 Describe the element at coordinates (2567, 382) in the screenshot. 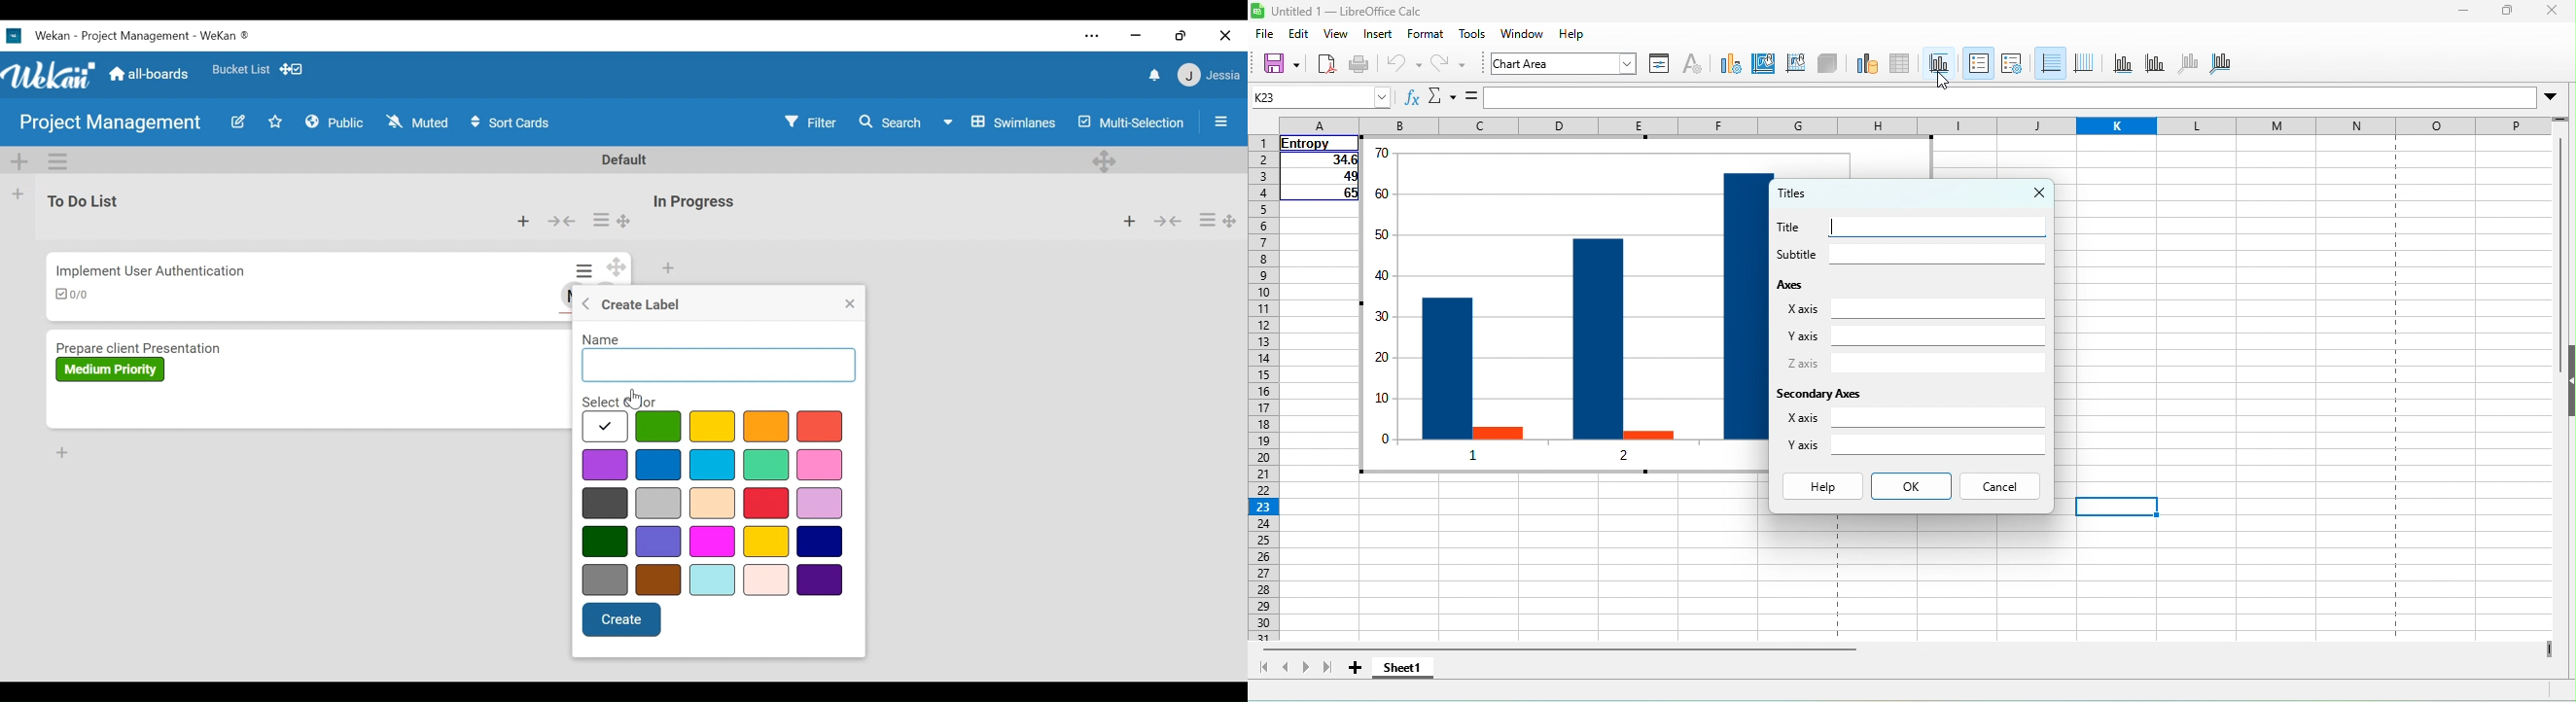

I see `height` at that location.